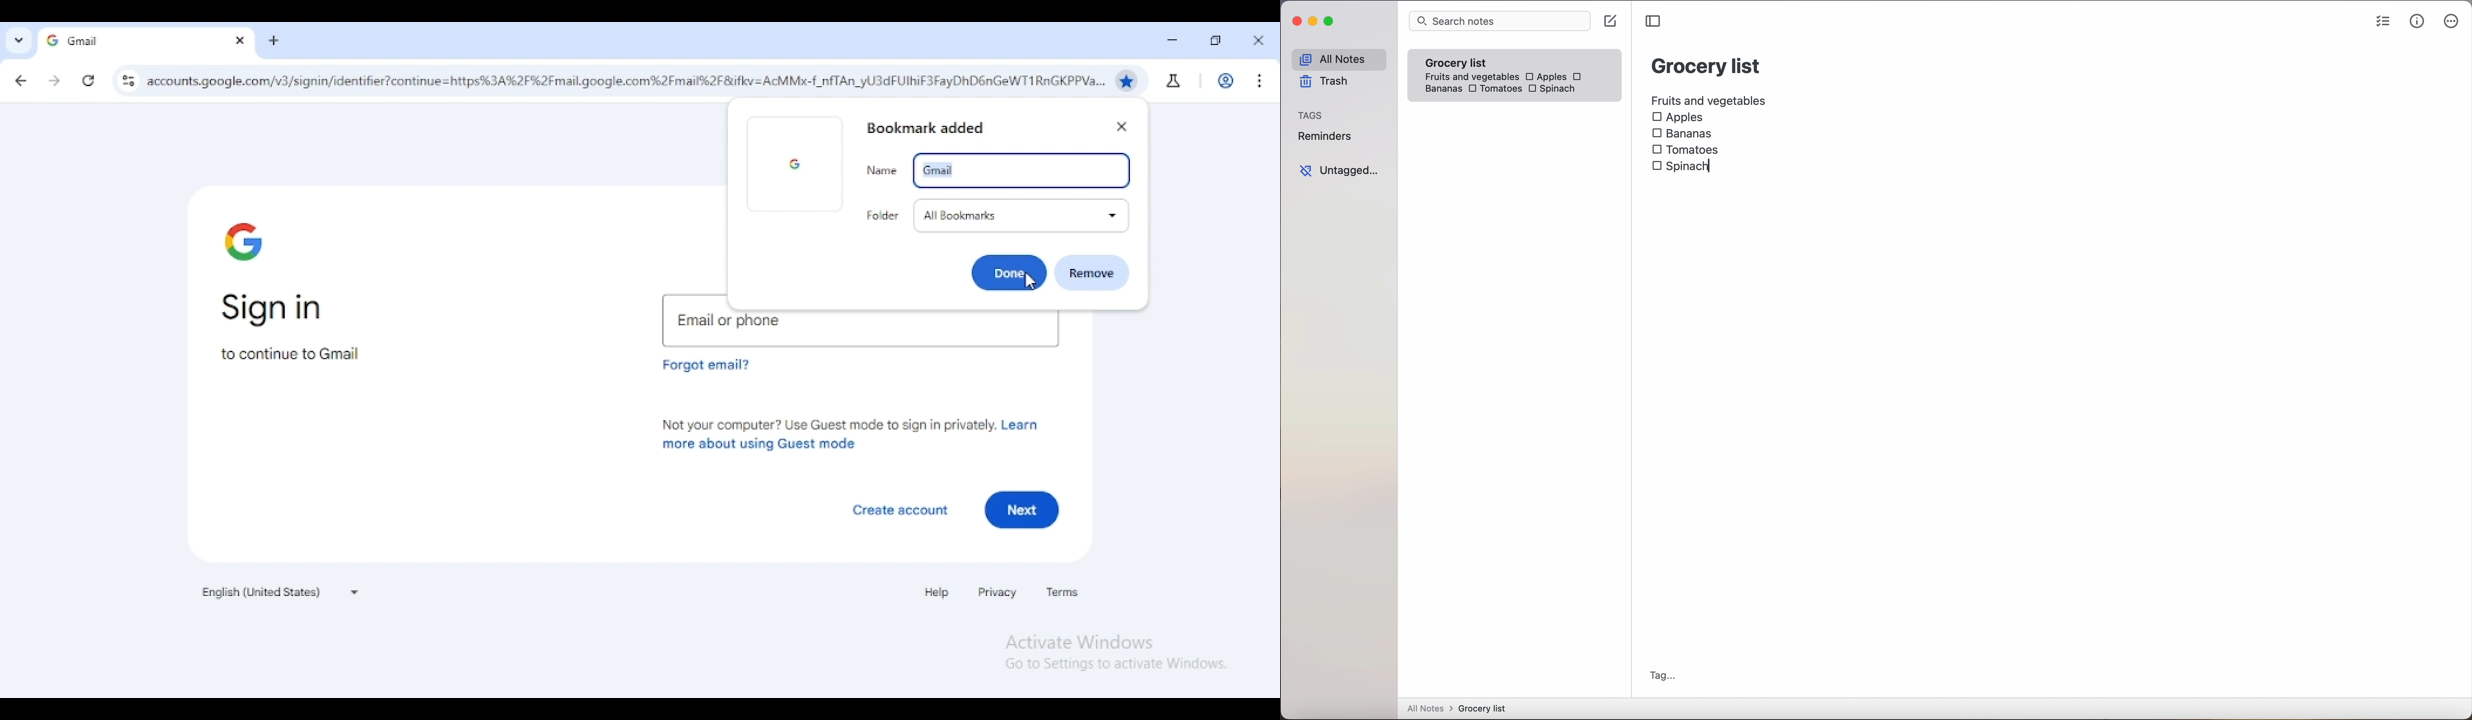  Describe the element at coordinates (1468, 65) in the screenshot. I see `grocery list note fruits and vegetables` at that location.